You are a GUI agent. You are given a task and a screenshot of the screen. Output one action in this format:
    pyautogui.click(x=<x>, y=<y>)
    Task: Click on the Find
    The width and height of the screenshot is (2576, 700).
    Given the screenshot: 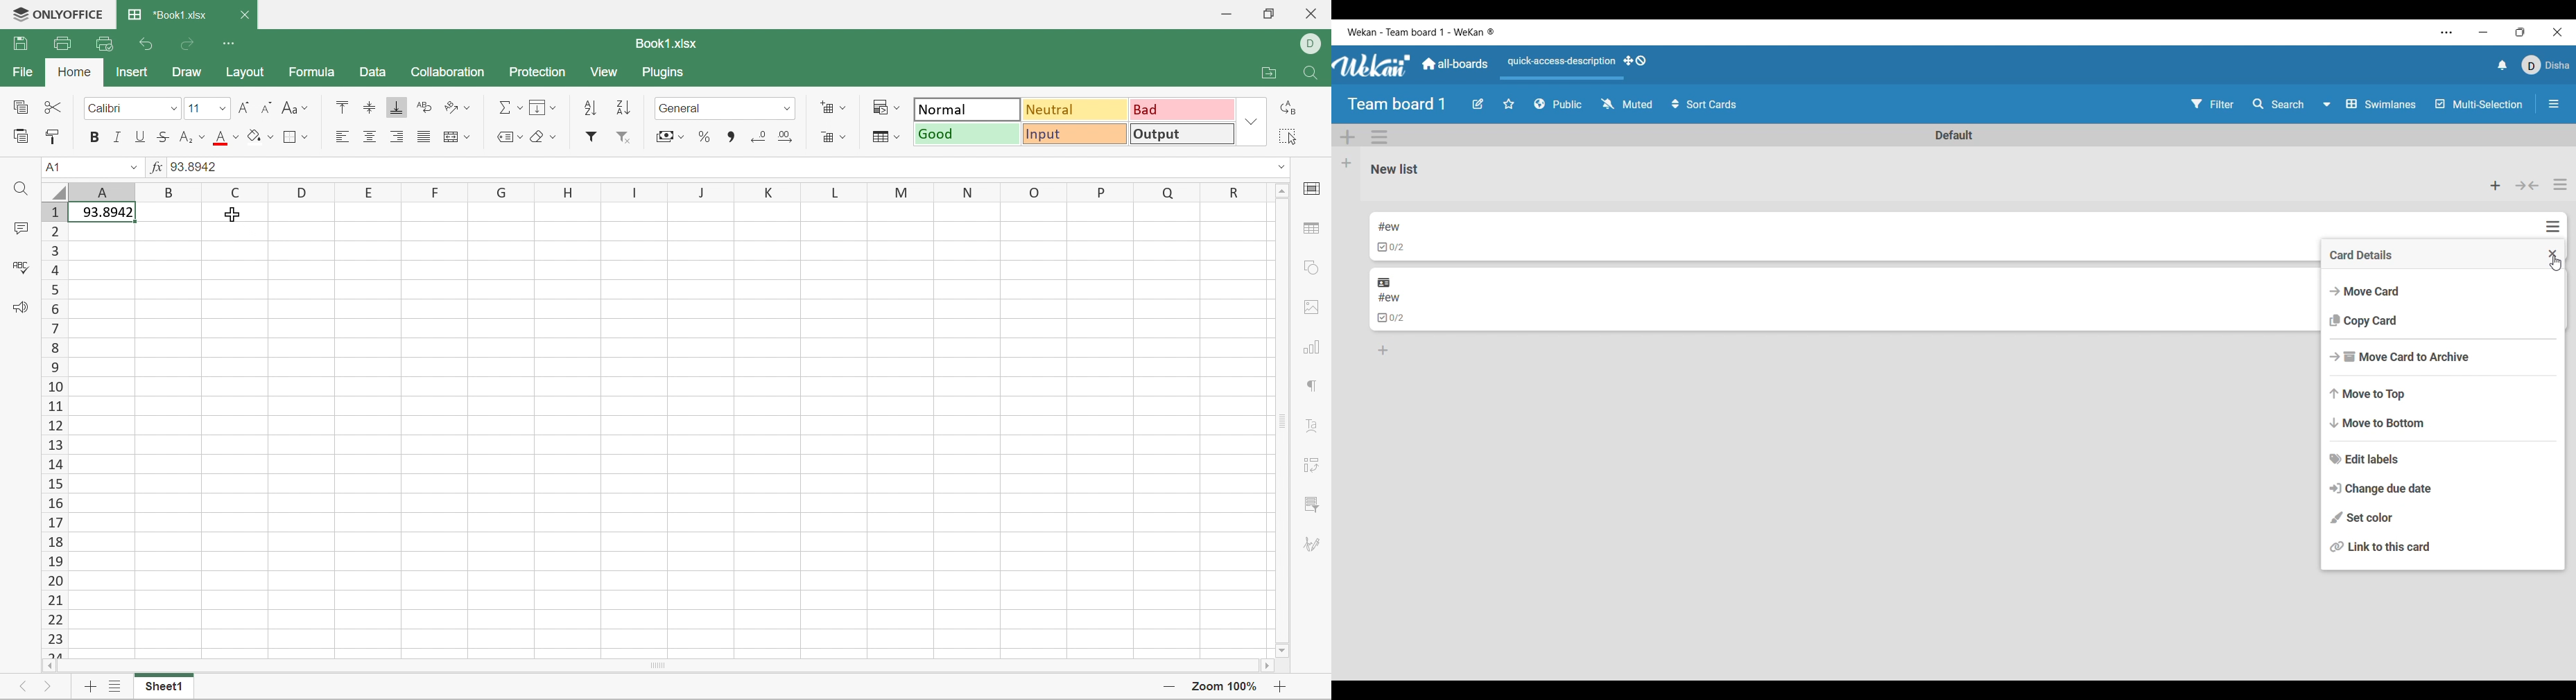 What is the action you would take?
    pyautogui.click(x=24, y=192)
    